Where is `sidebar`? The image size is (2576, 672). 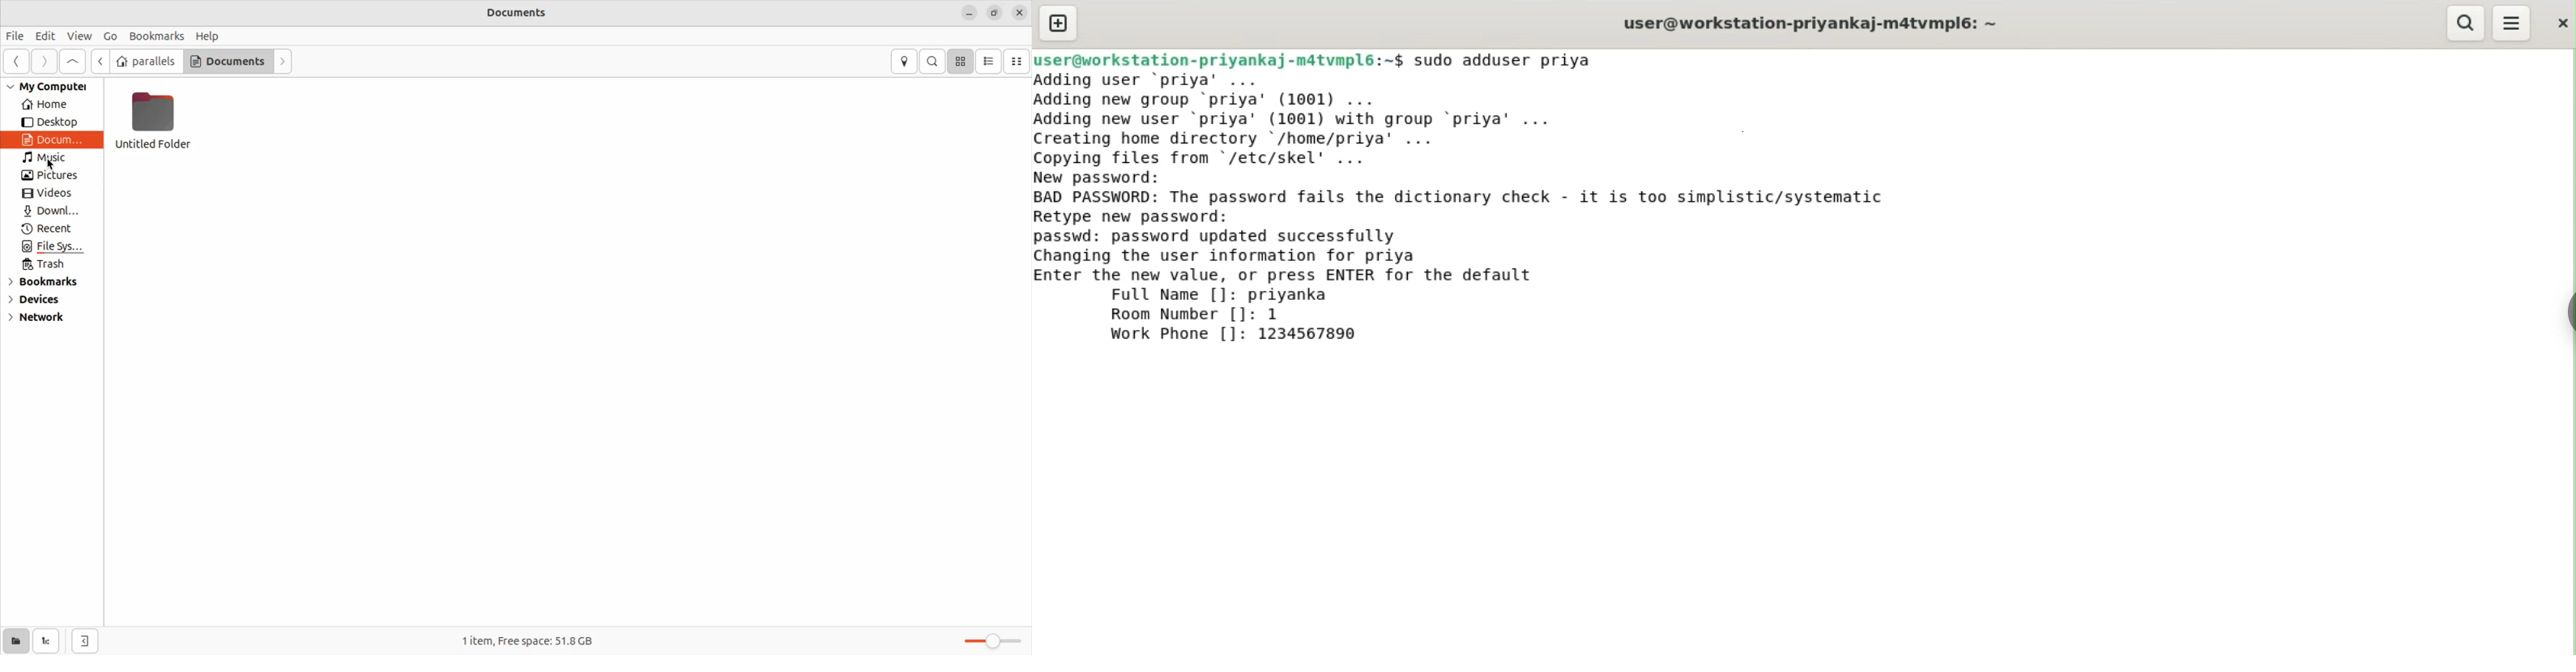
sidebar is located at coordinates (2568, 313).